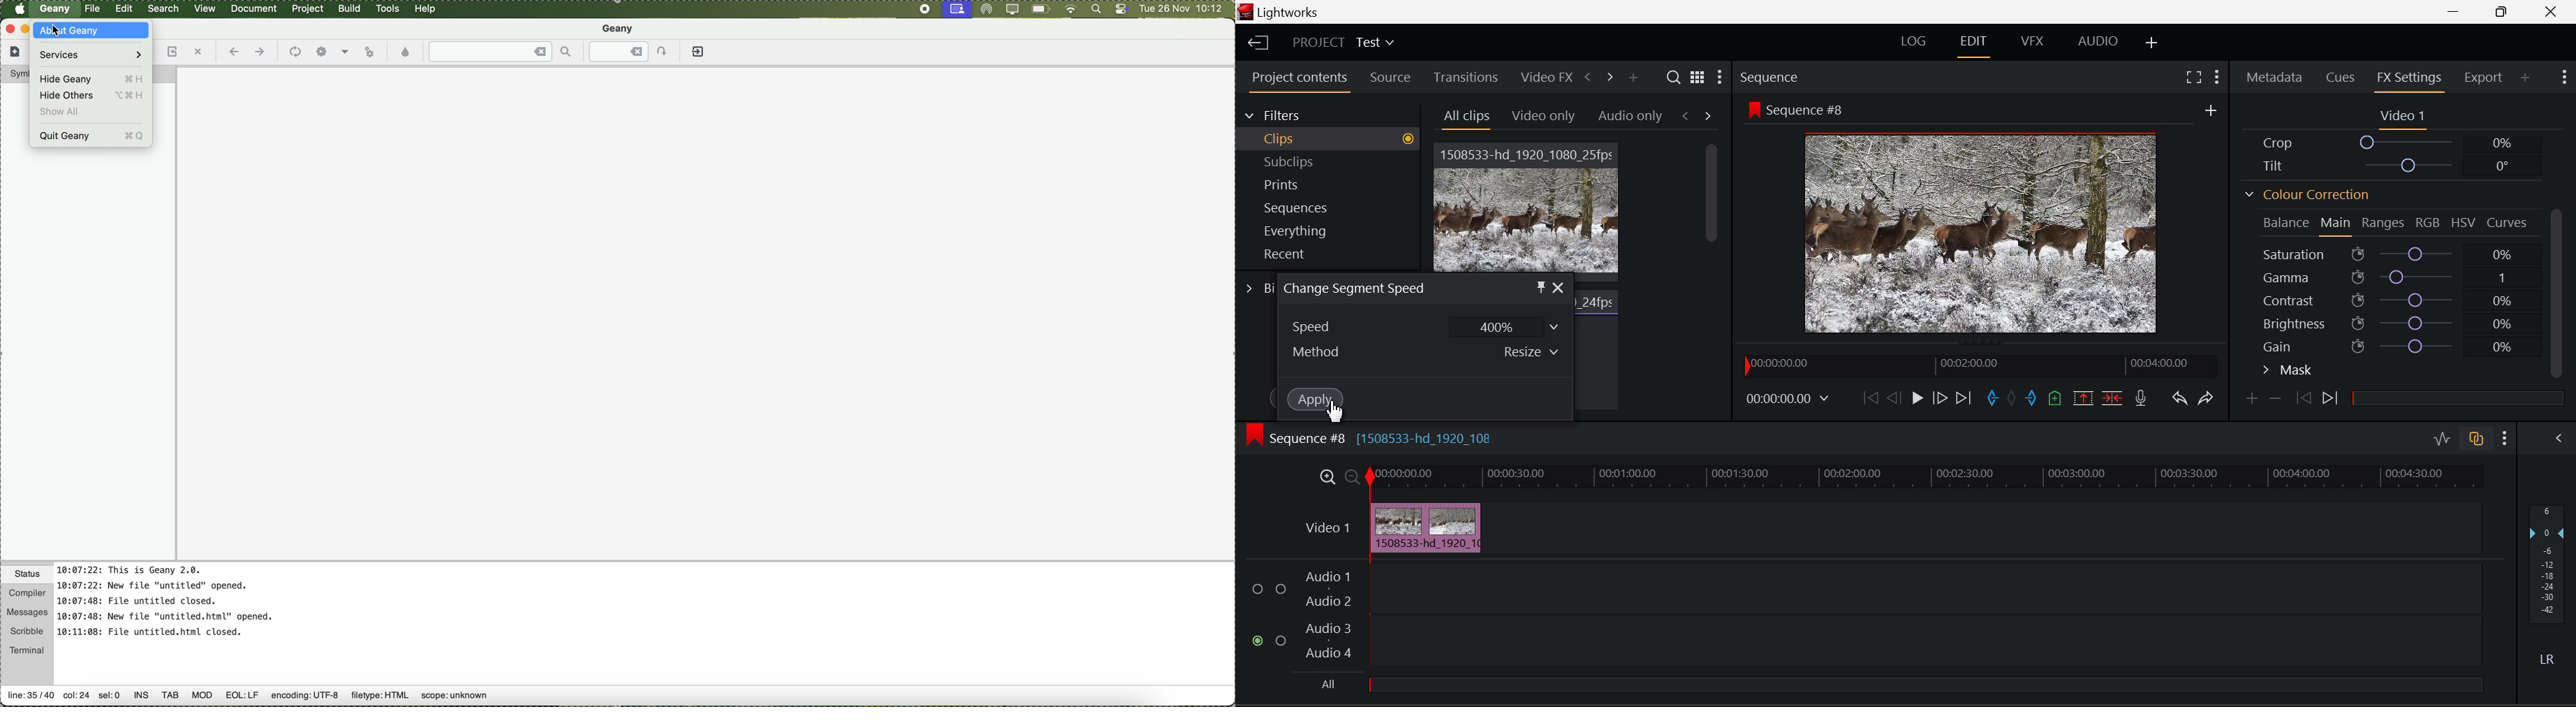 The image size is (2576, 728). What do you see at coordinates (202, 699) in the screenshot?
I see `` at bounding box center [202, 699].